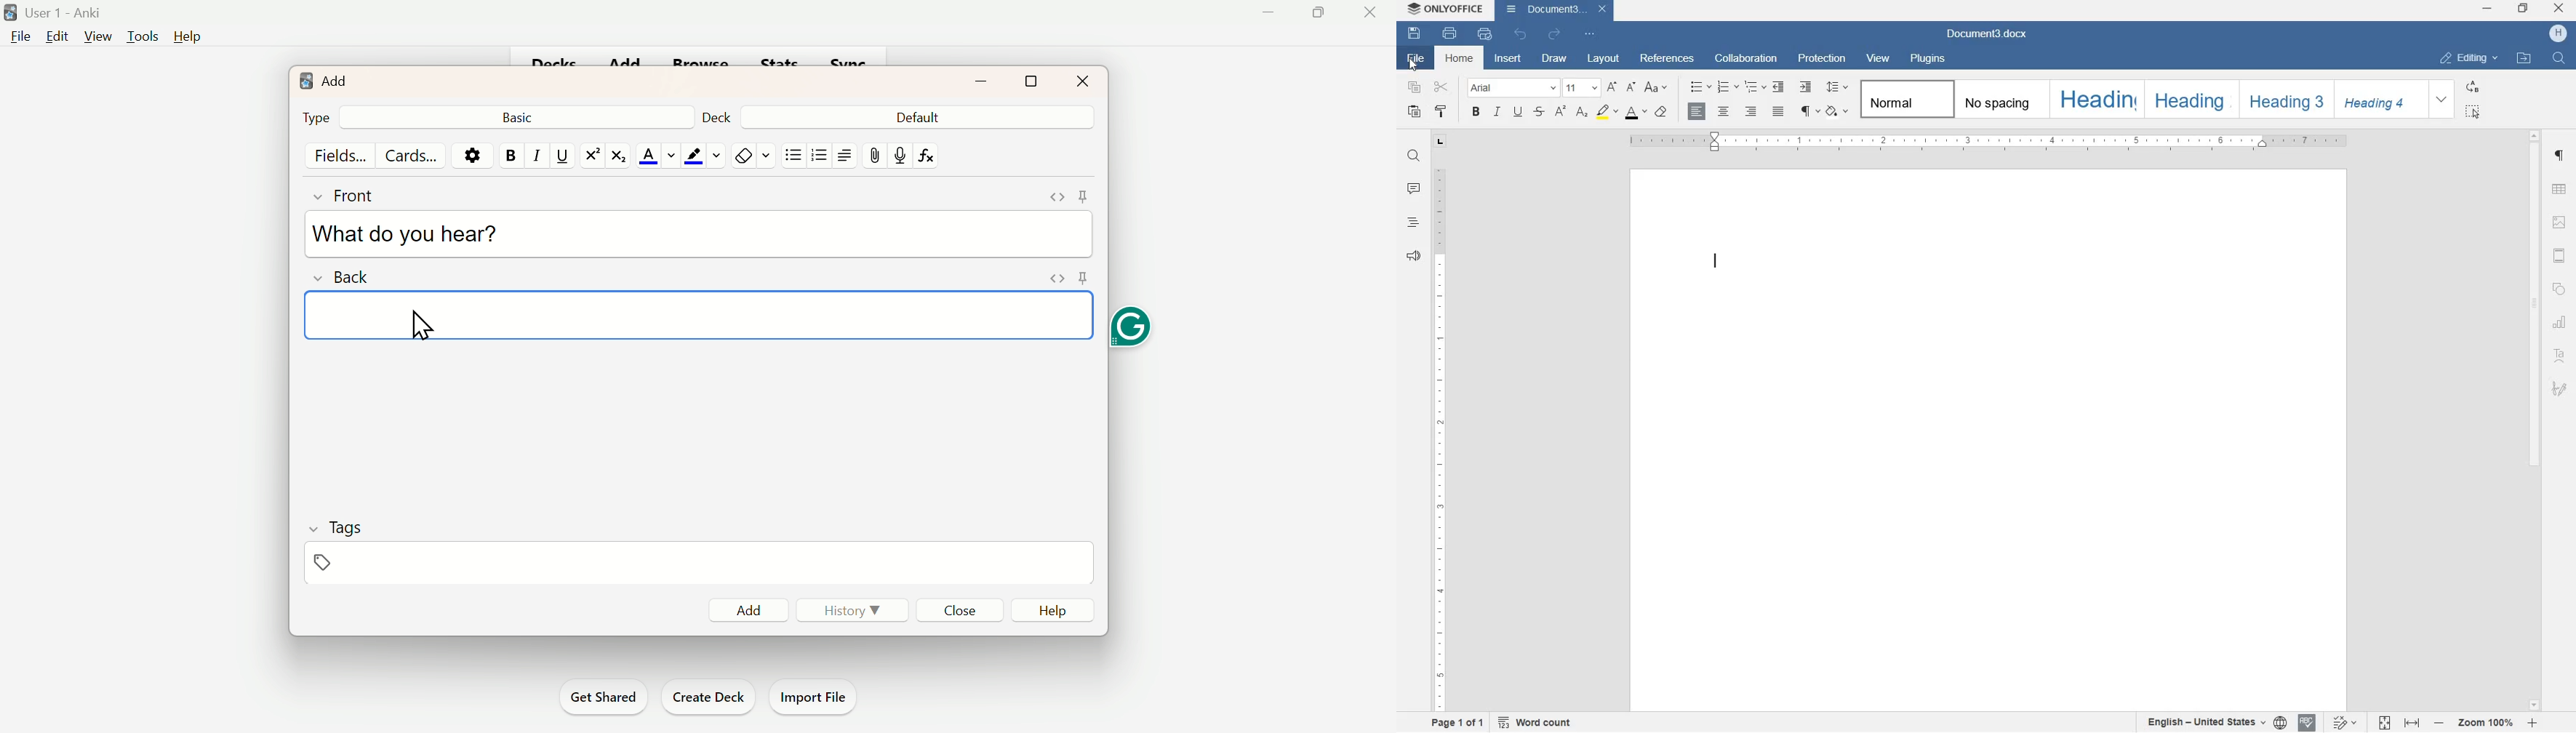  I want to click on heading 3, so click(2284, 98).